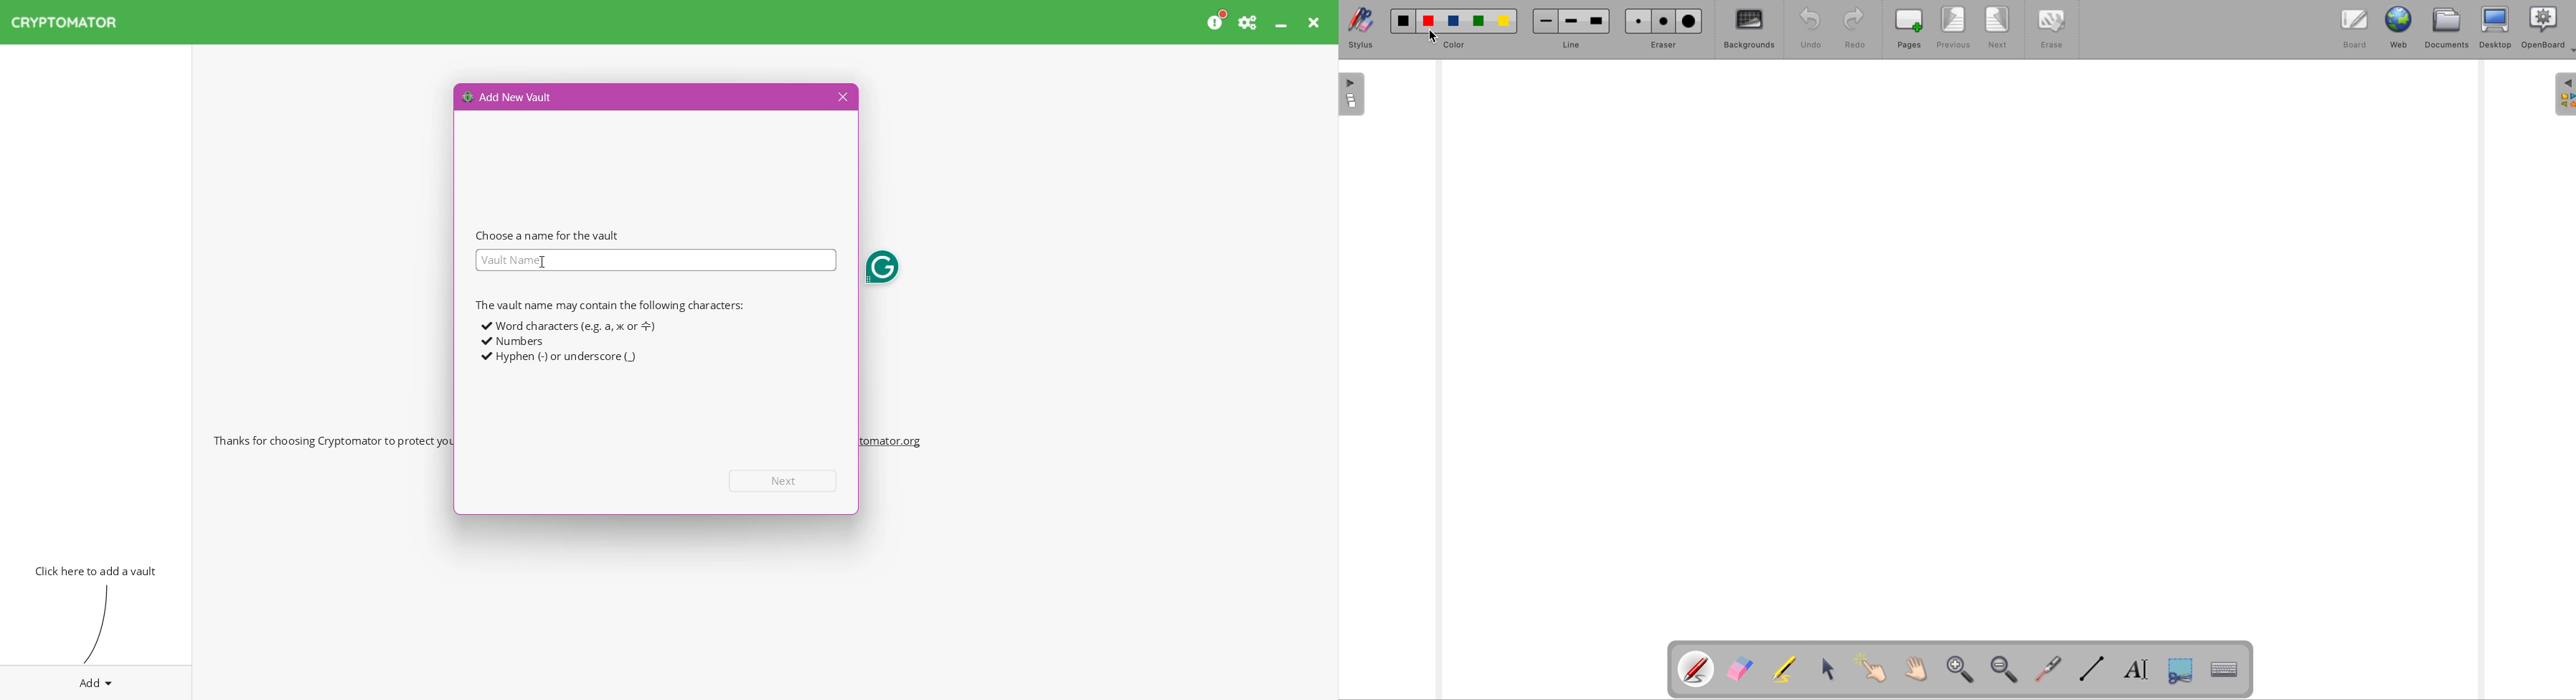  I want to click on redo, so click(1855, 29).